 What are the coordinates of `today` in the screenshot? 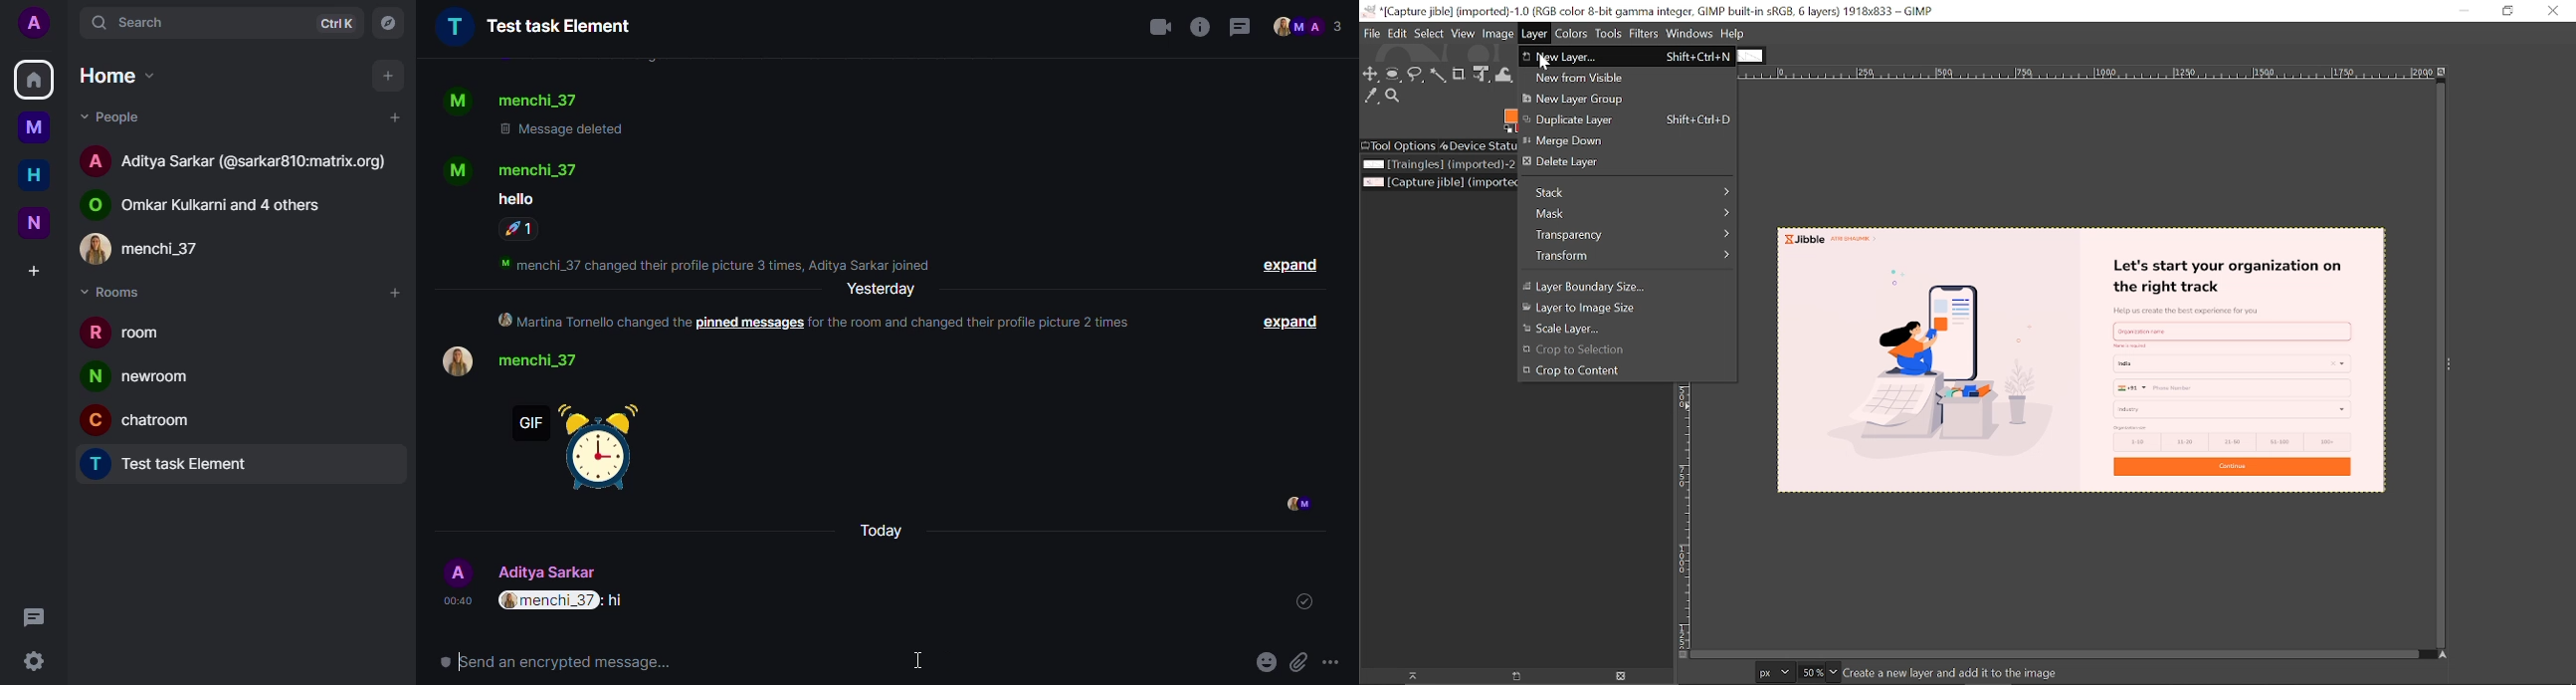 It's located at (882, 530).